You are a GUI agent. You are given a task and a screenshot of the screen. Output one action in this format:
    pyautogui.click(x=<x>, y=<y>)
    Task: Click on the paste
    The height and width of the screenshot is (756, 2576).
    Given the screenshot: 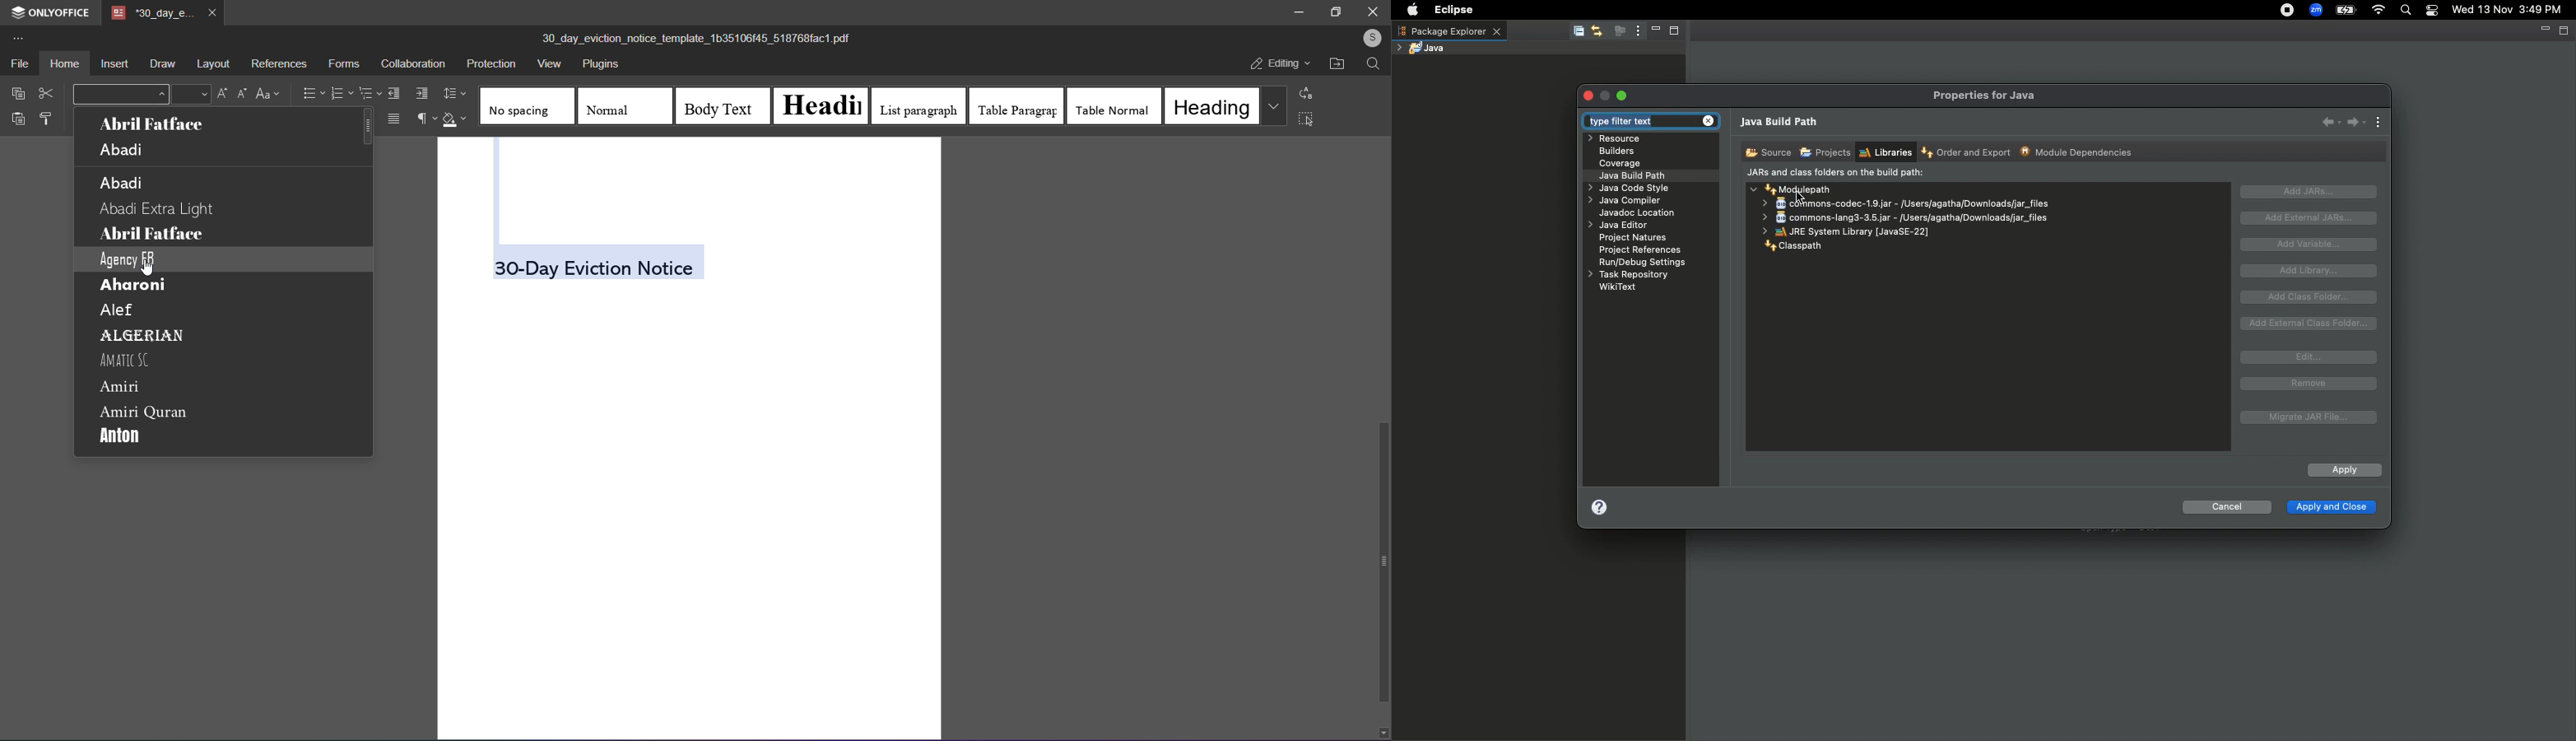 What is the action you would take?
    pyautogui.click(x=17, y=117)
    